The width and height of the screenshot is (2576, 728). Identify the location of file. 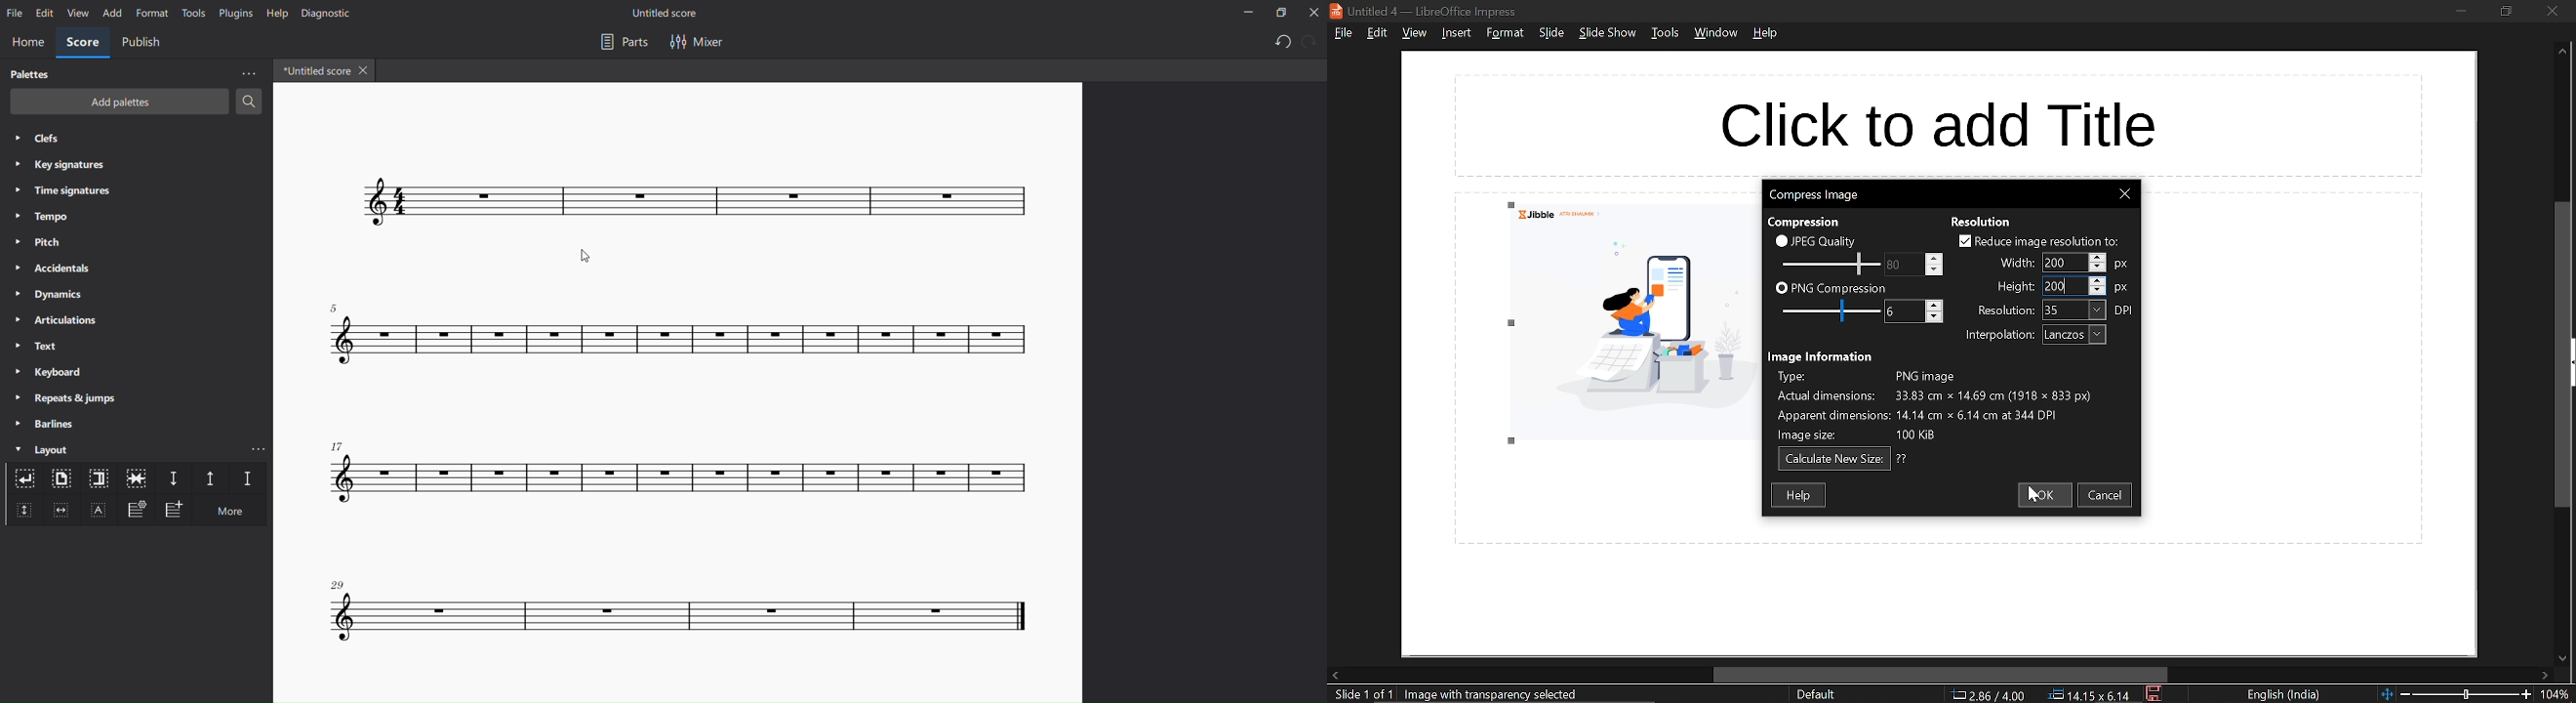
(1343, 32).